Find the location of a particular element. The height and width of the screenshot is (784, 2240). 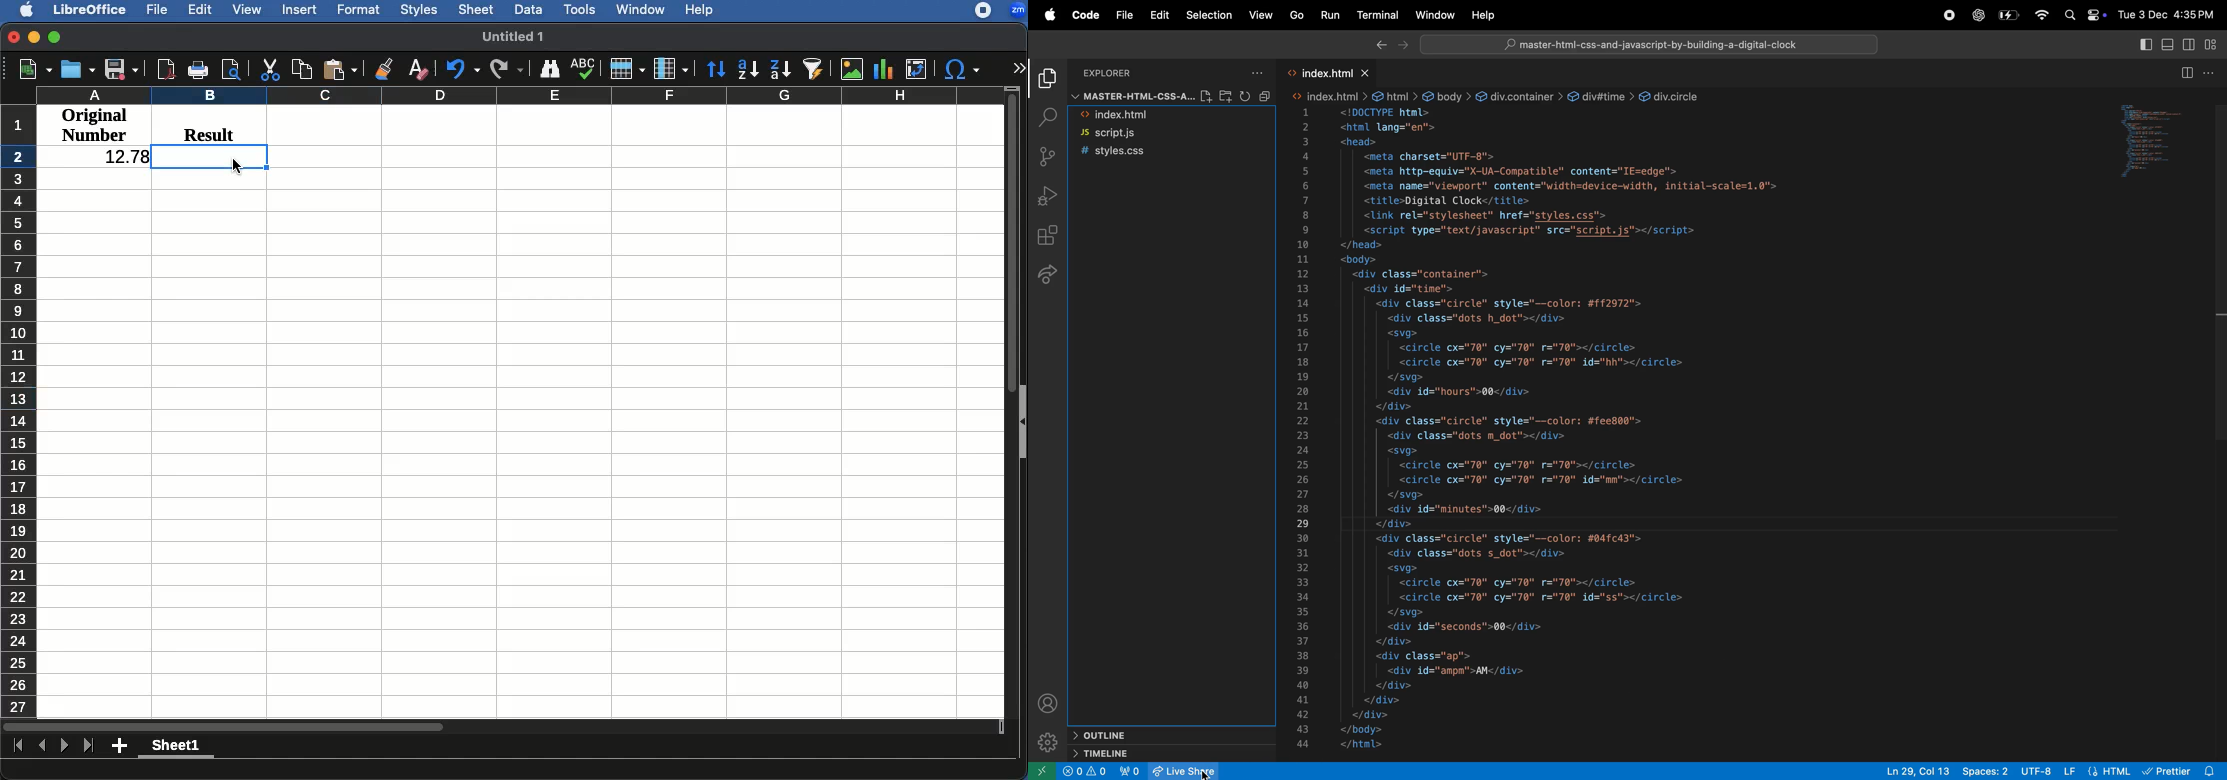

index.html is located at coordinates (1150, 115).